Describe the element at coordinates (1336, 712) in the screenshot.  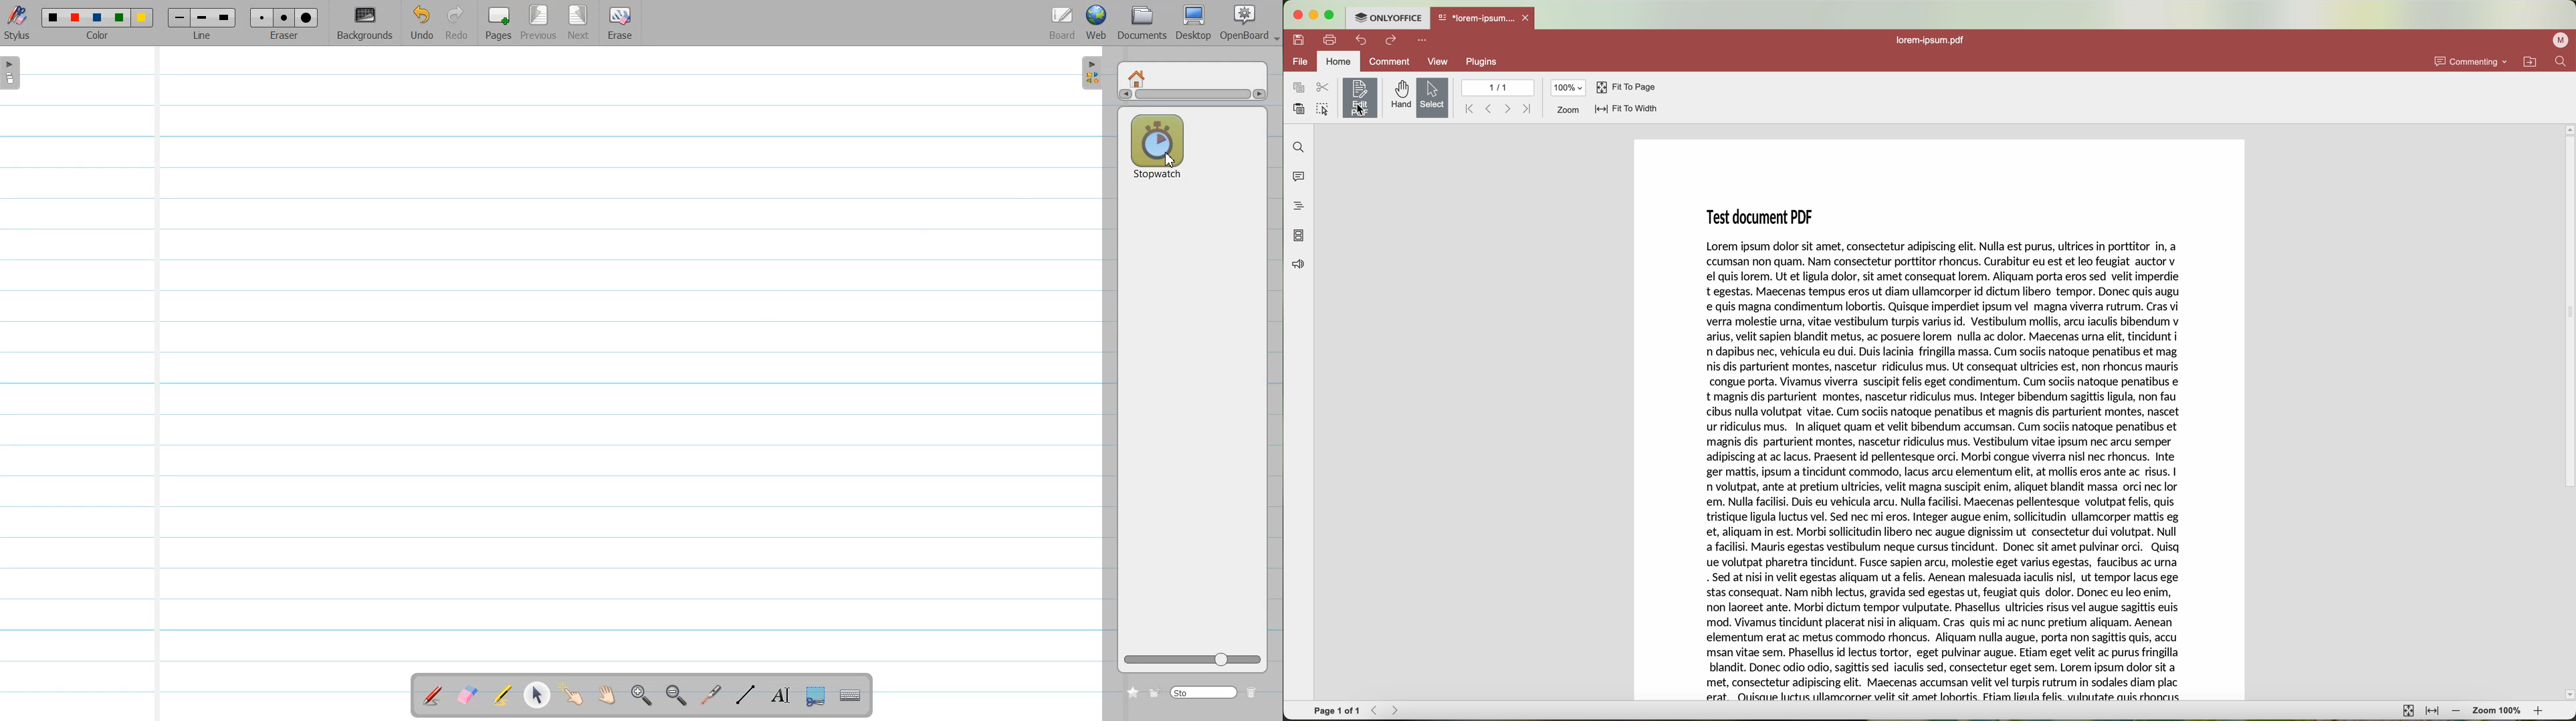
I see `page 1 of 1` at that location.